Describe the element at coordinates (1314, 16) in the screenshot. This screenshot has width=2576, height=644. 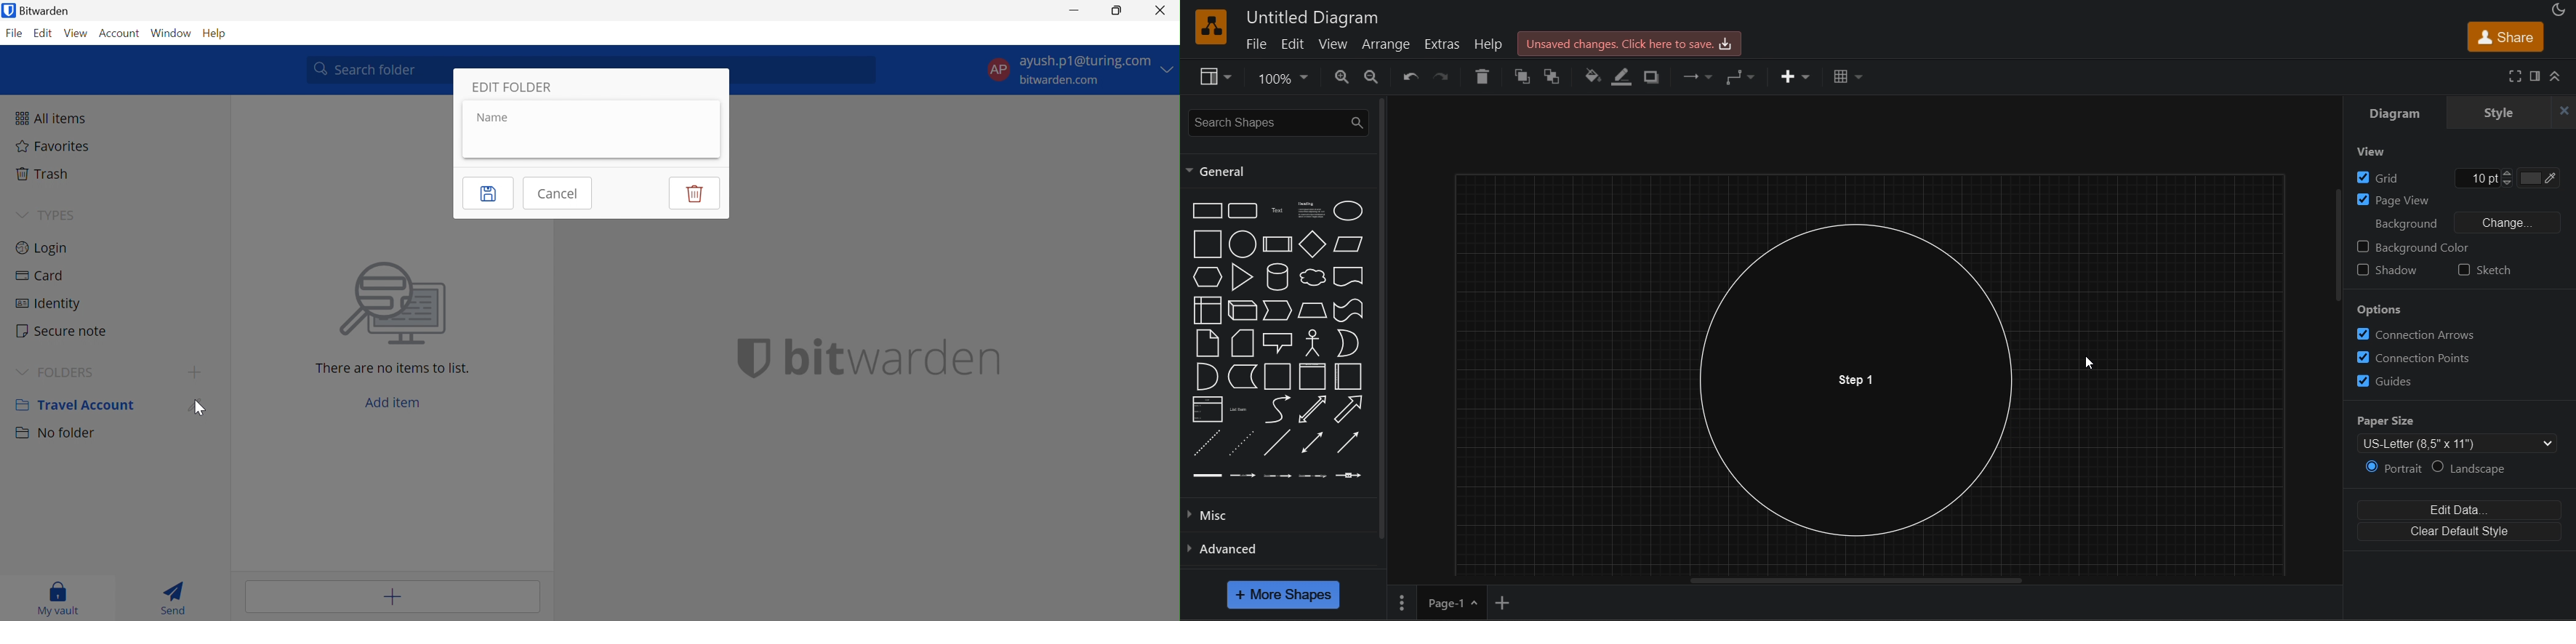
I see `Untitled Diagram` at that location.